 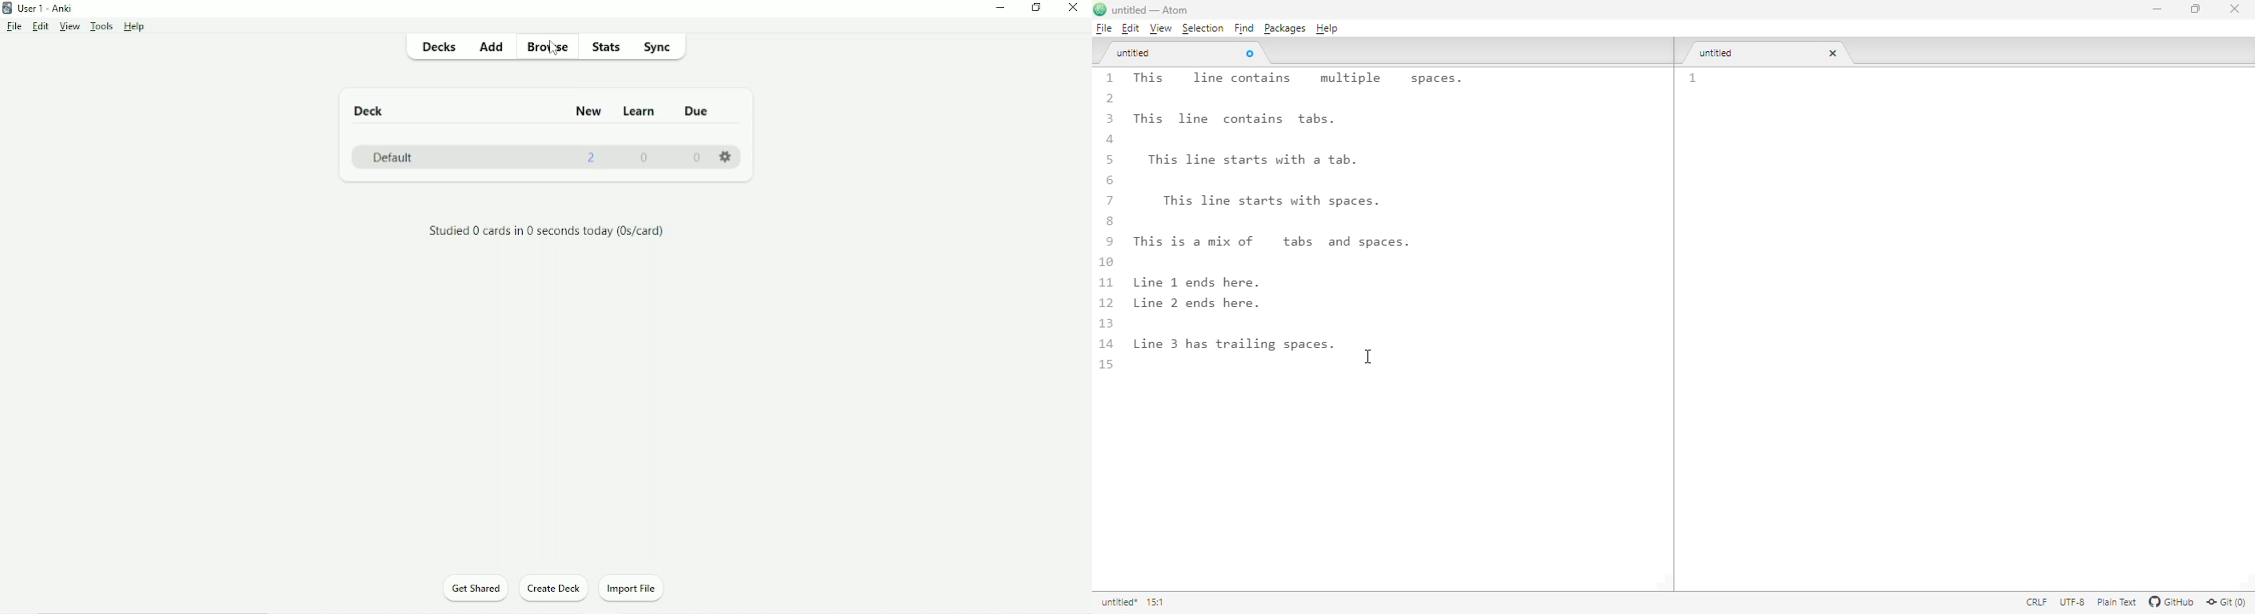 I want to click on 0, so click(x=695, y=159).